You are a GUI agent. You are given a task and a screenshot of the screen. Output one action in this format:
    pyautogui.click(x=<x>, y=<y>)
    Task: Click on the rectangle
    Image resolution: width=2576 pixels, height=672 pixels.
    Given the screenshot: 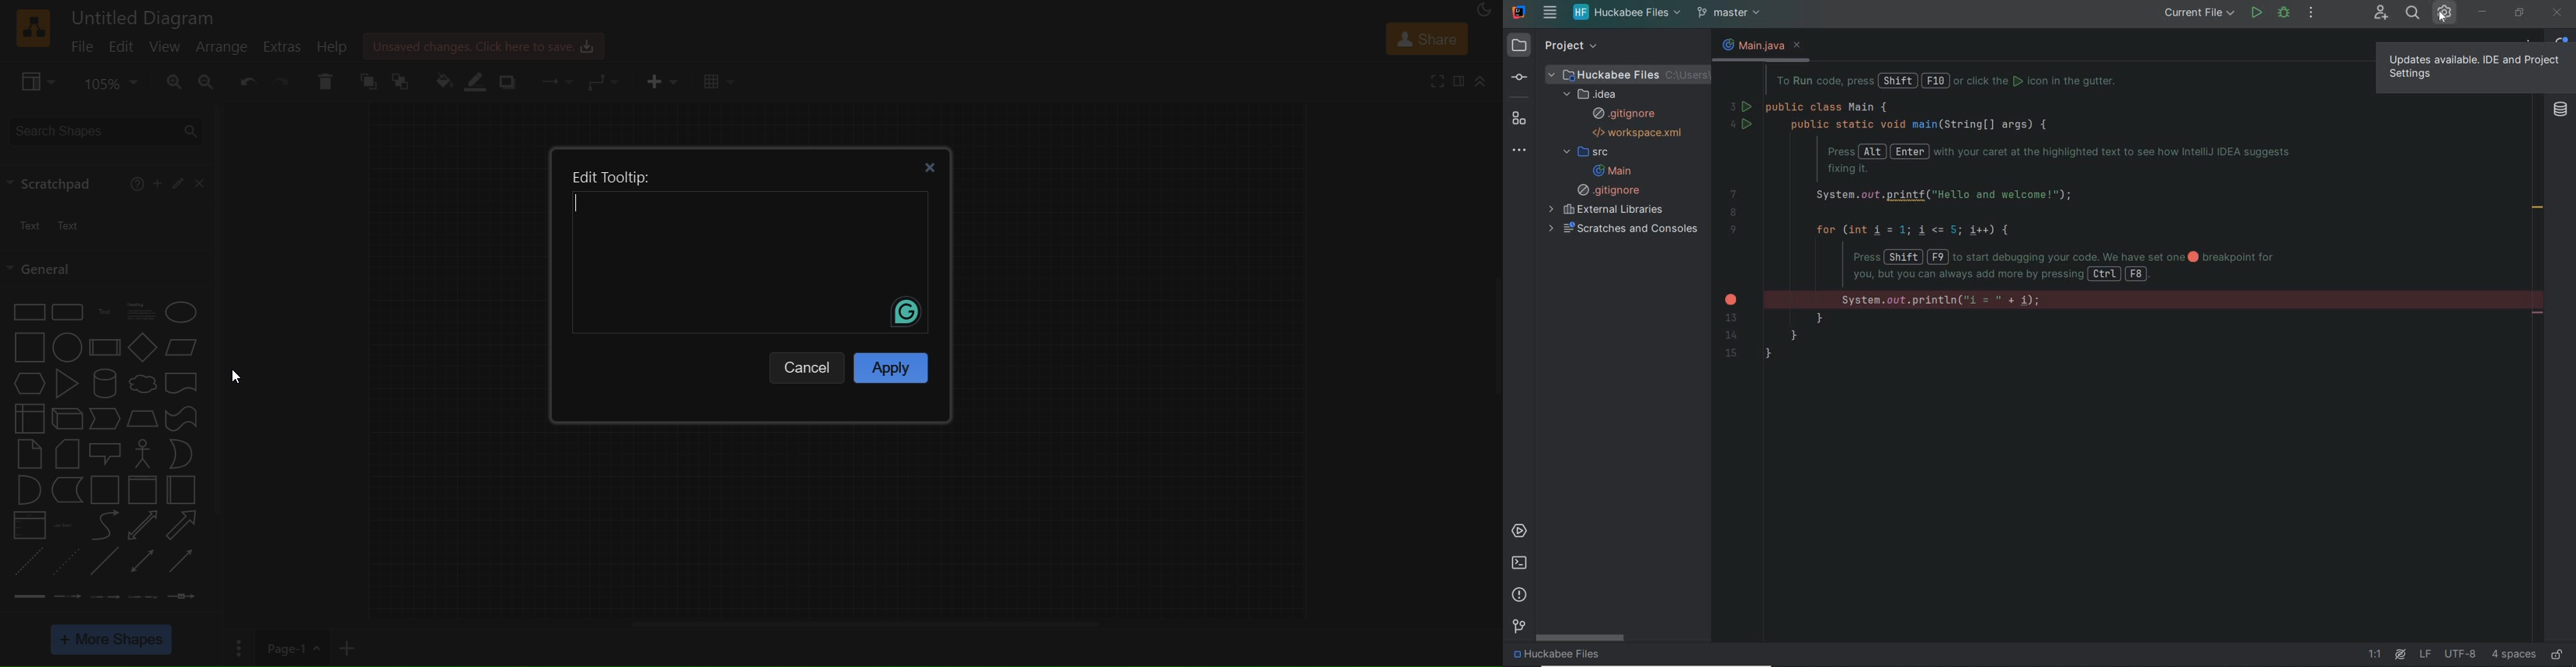 What is the action you would take?
    pyautogui.click(x=25, y=313)
    